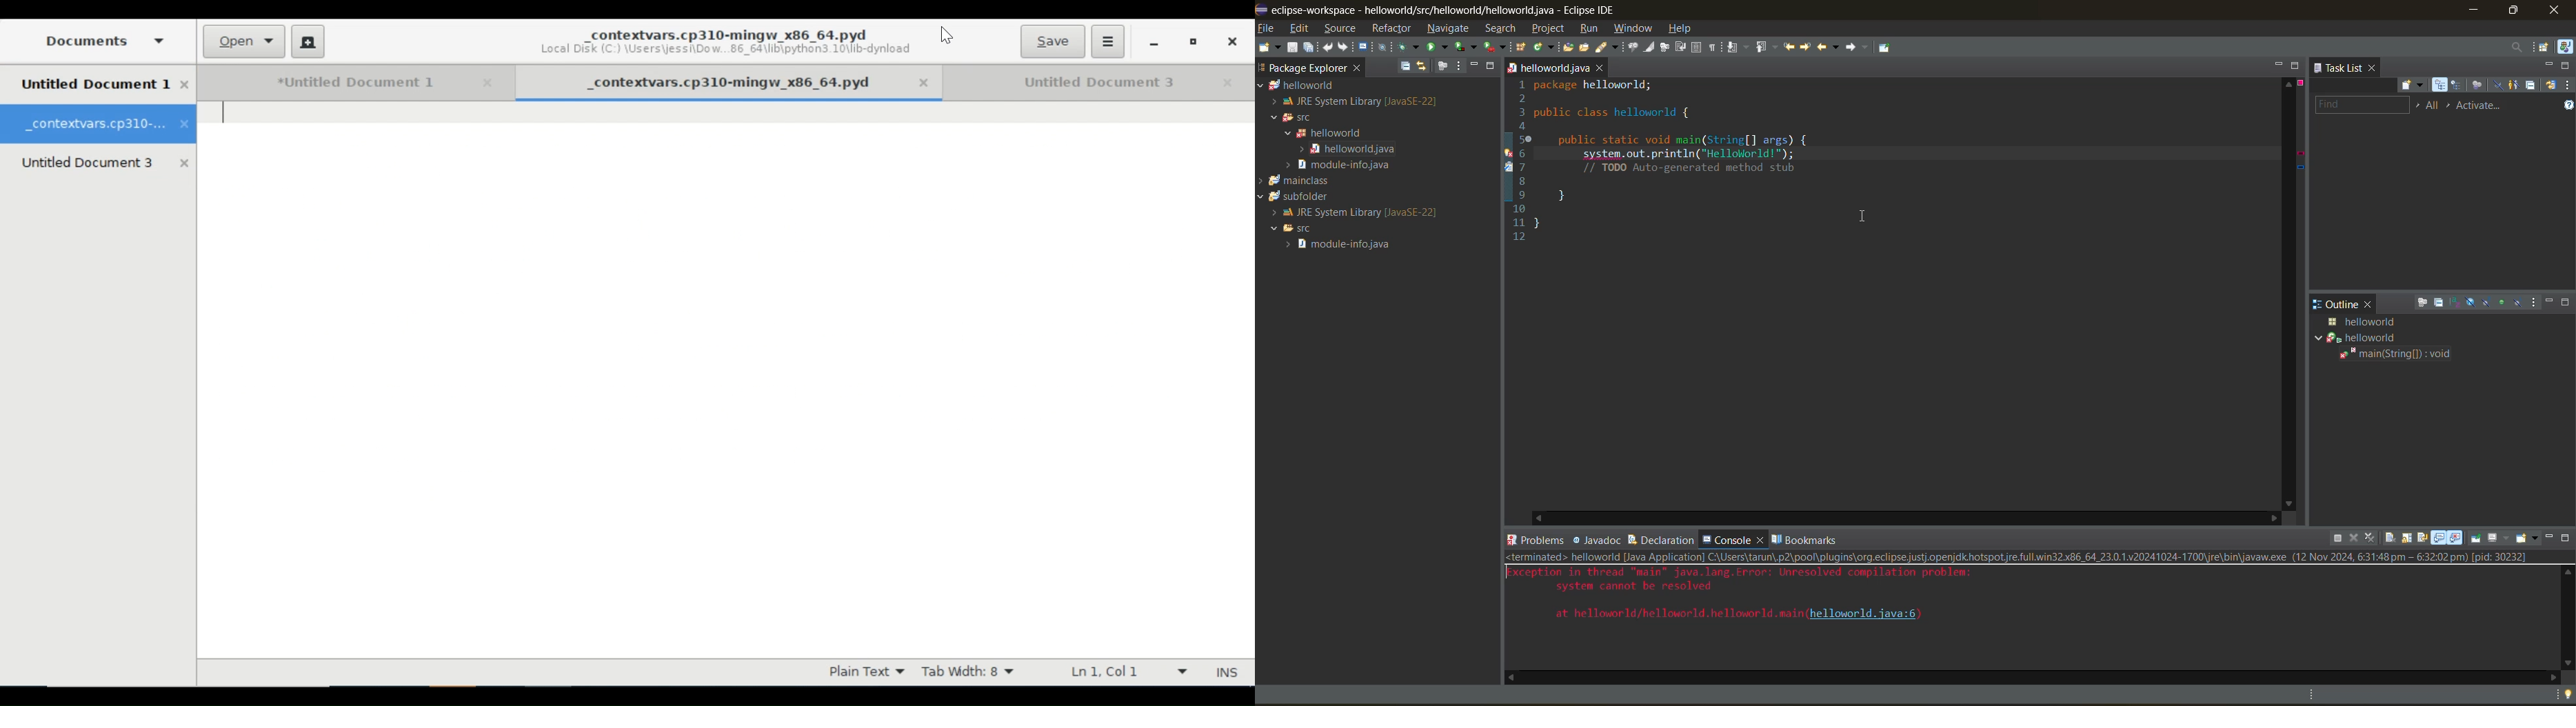  I want to click on edit, so click(1300, 28).